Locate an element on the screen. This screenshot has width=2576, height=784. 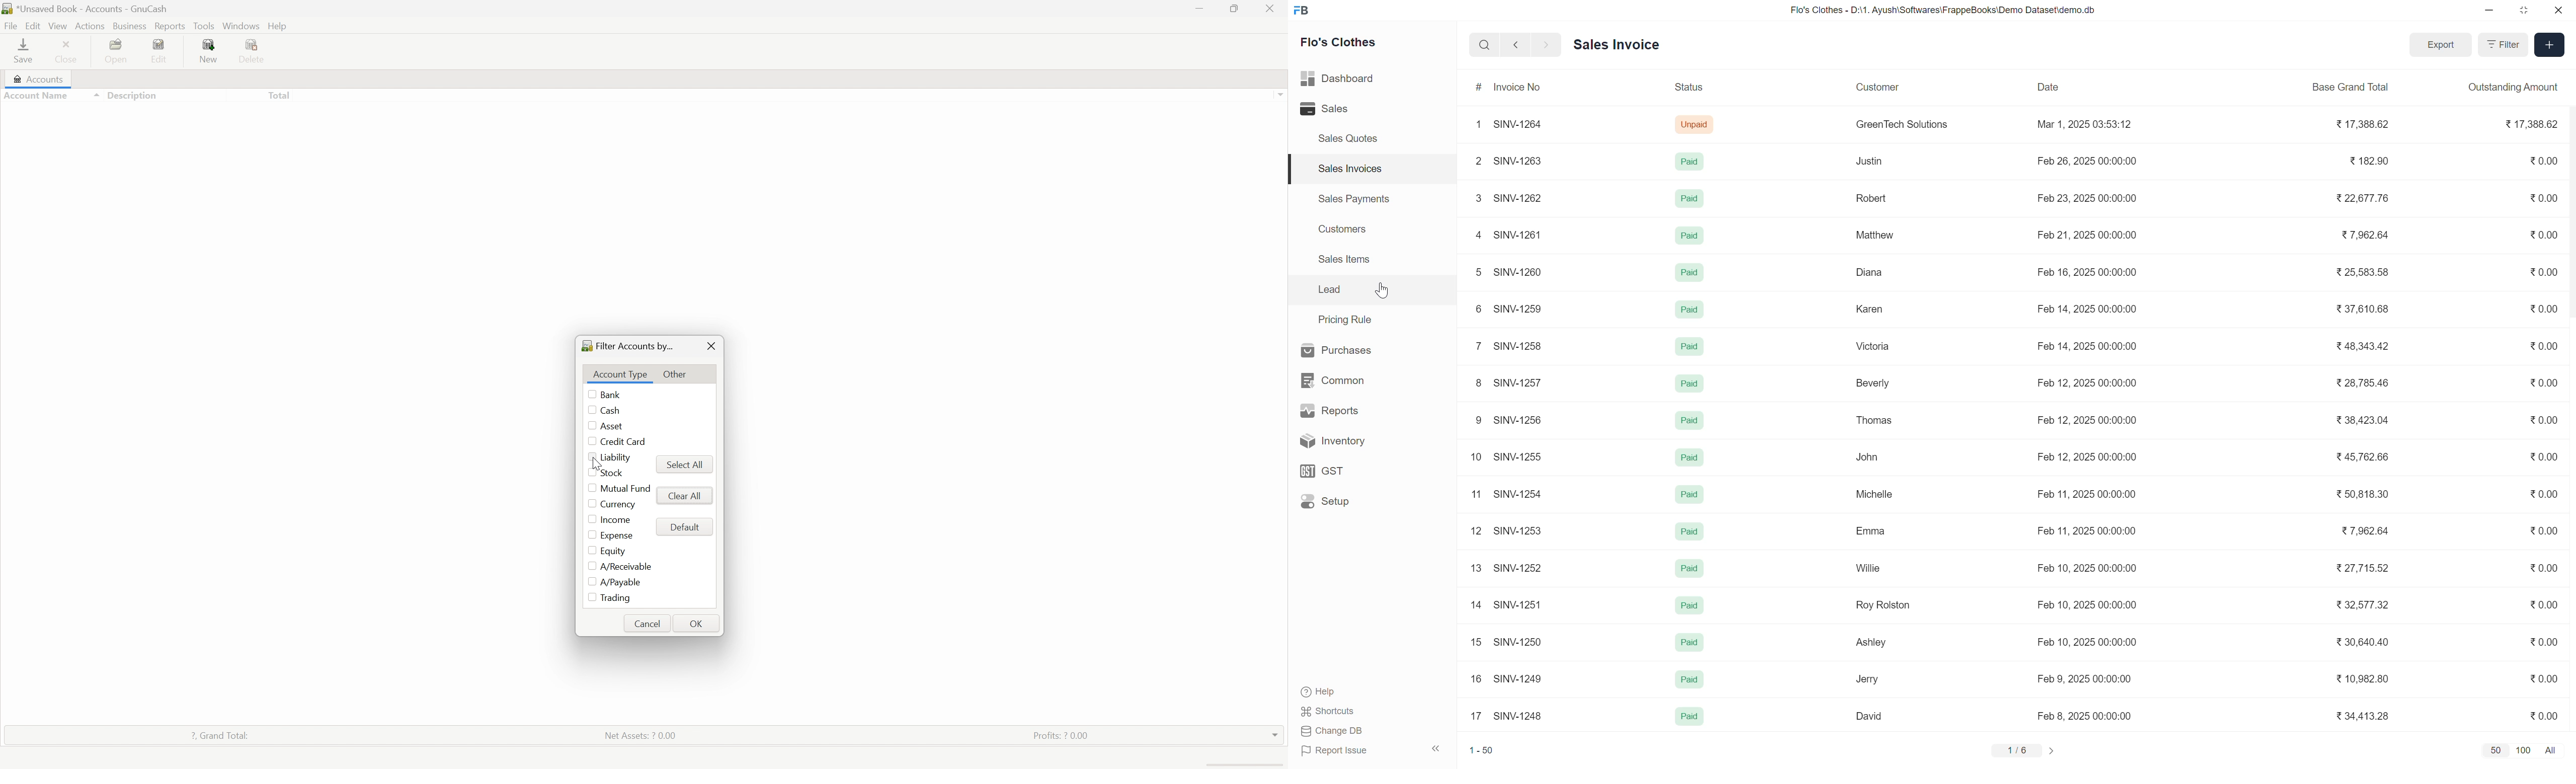
New is located at coordinates (211, 49).